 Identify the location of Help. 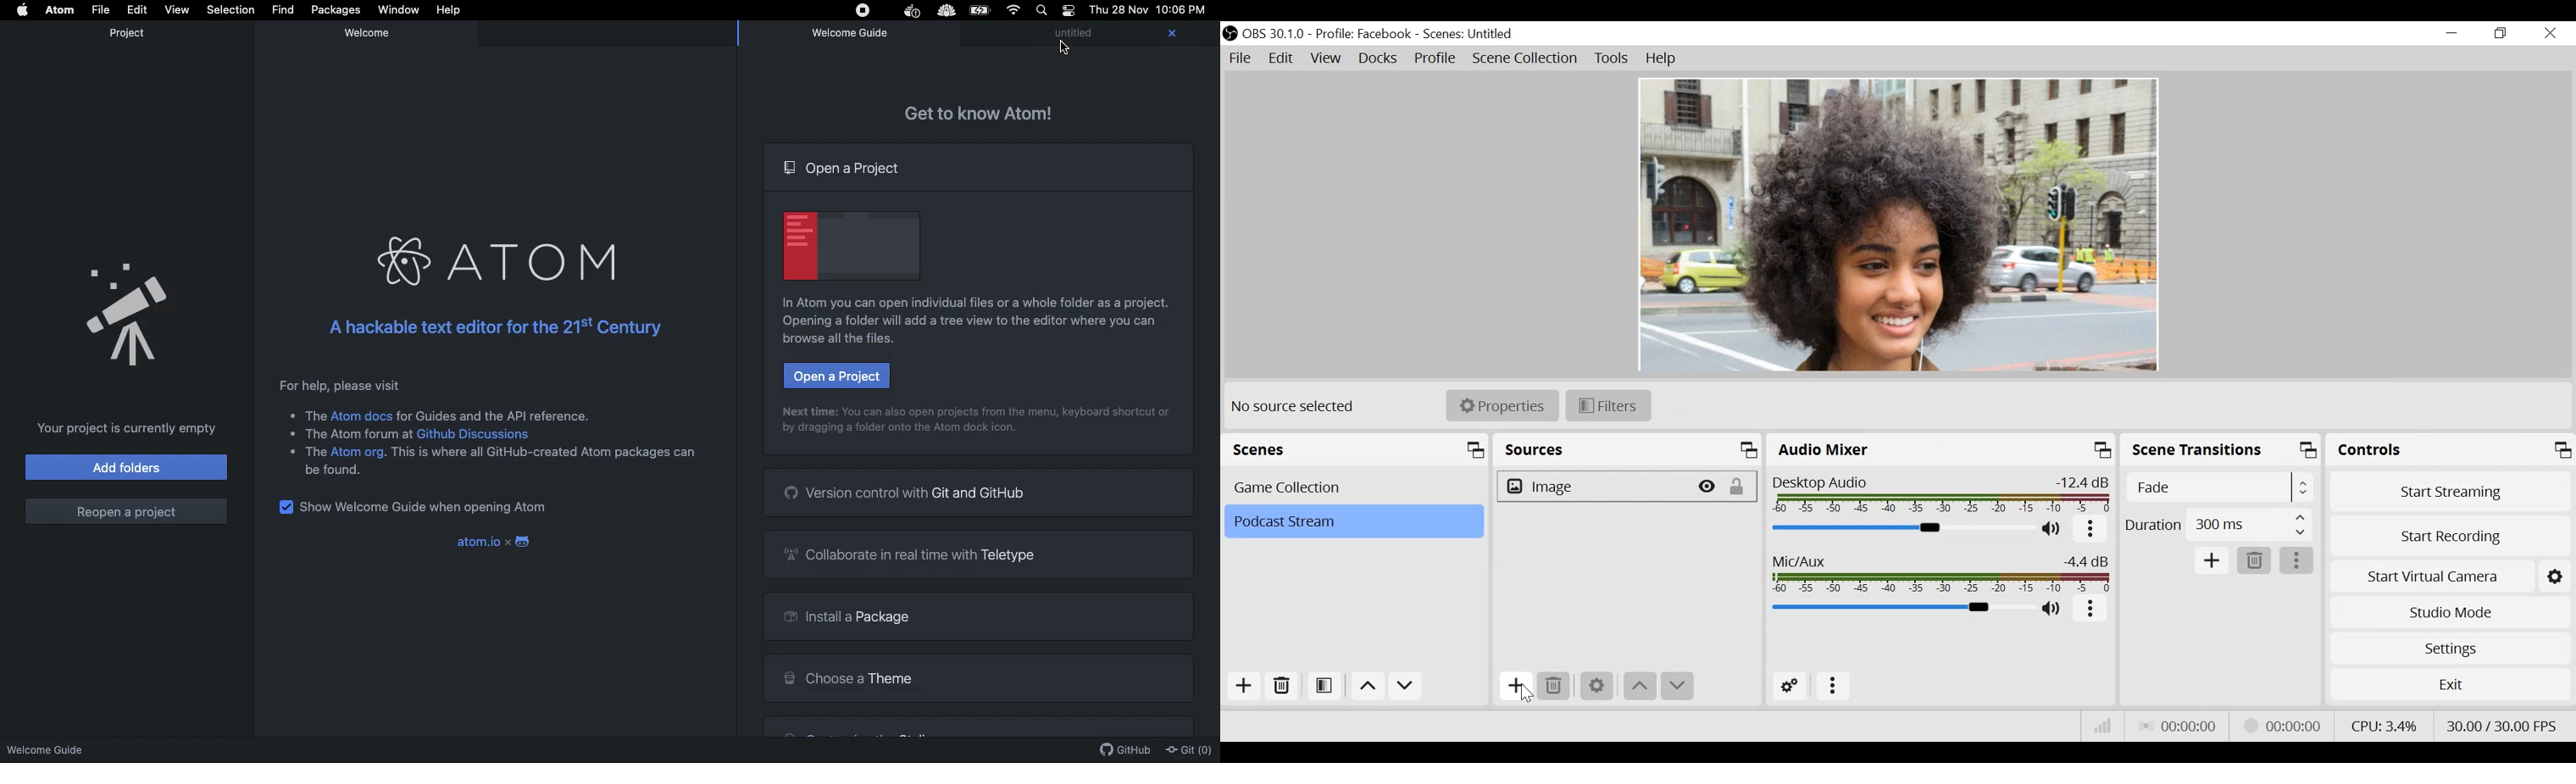
(1662, 59).